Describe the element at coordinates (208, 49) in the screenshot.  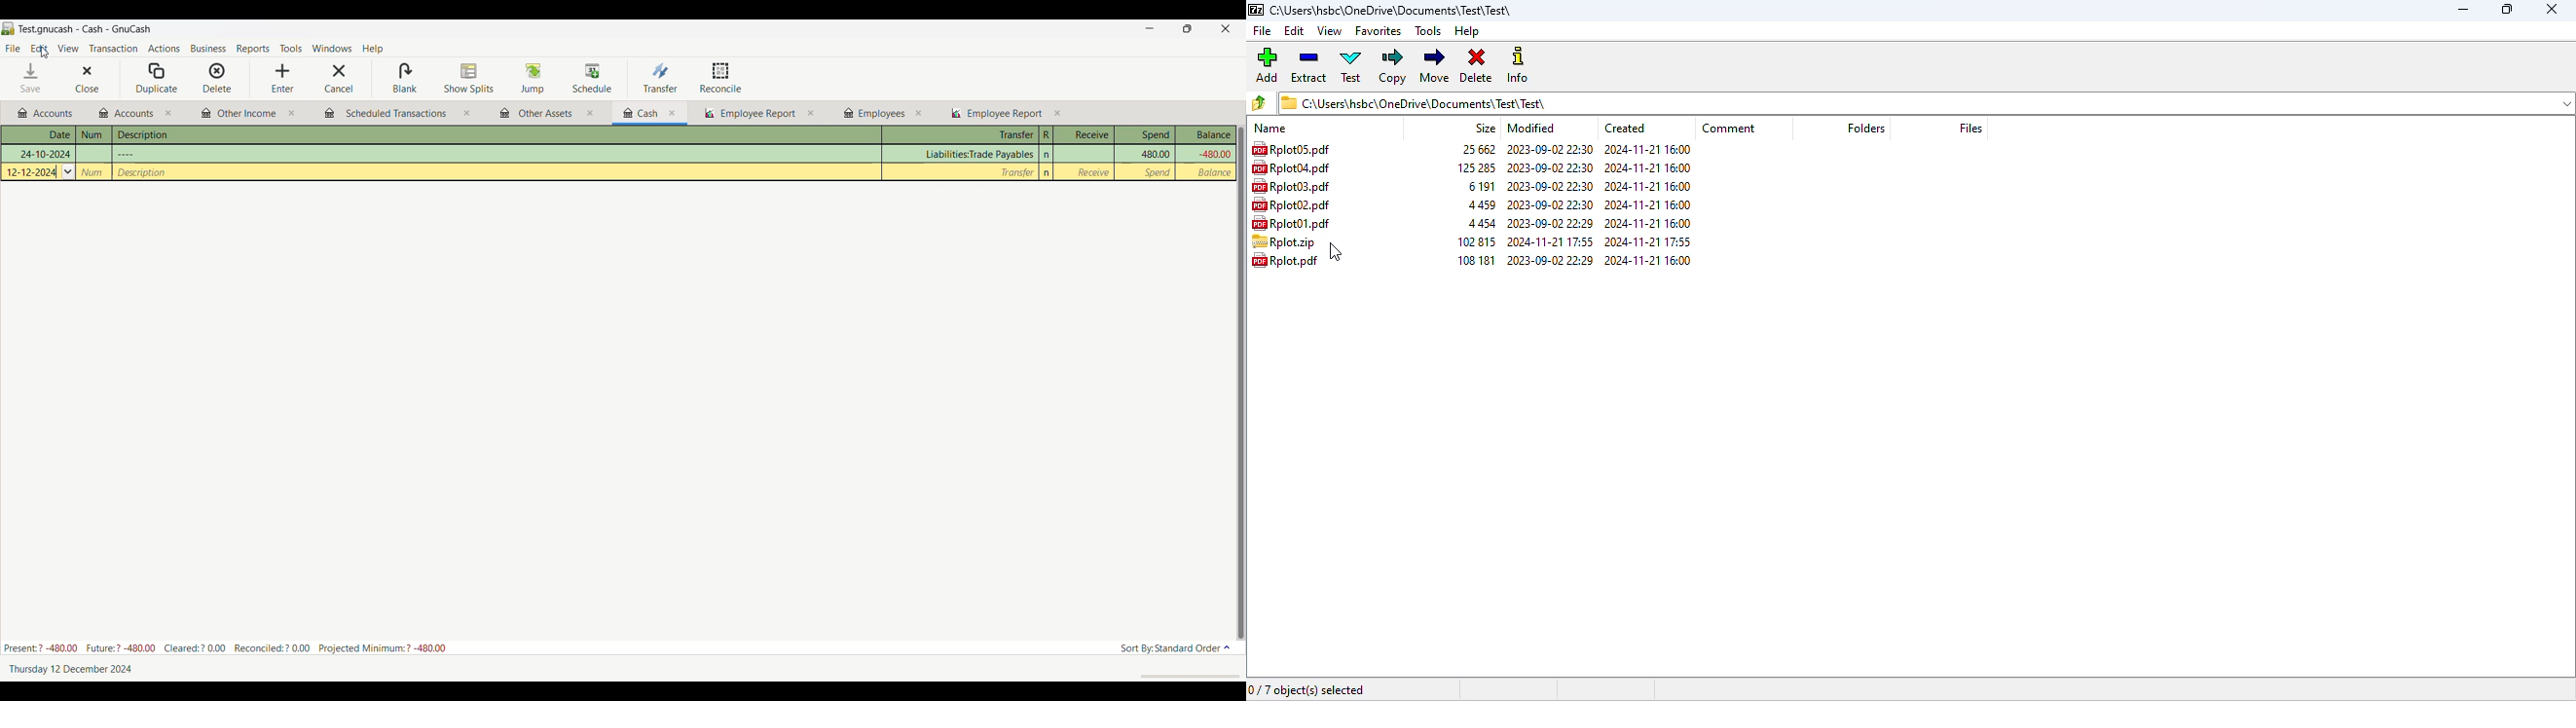
I see `Business menu` at that location.